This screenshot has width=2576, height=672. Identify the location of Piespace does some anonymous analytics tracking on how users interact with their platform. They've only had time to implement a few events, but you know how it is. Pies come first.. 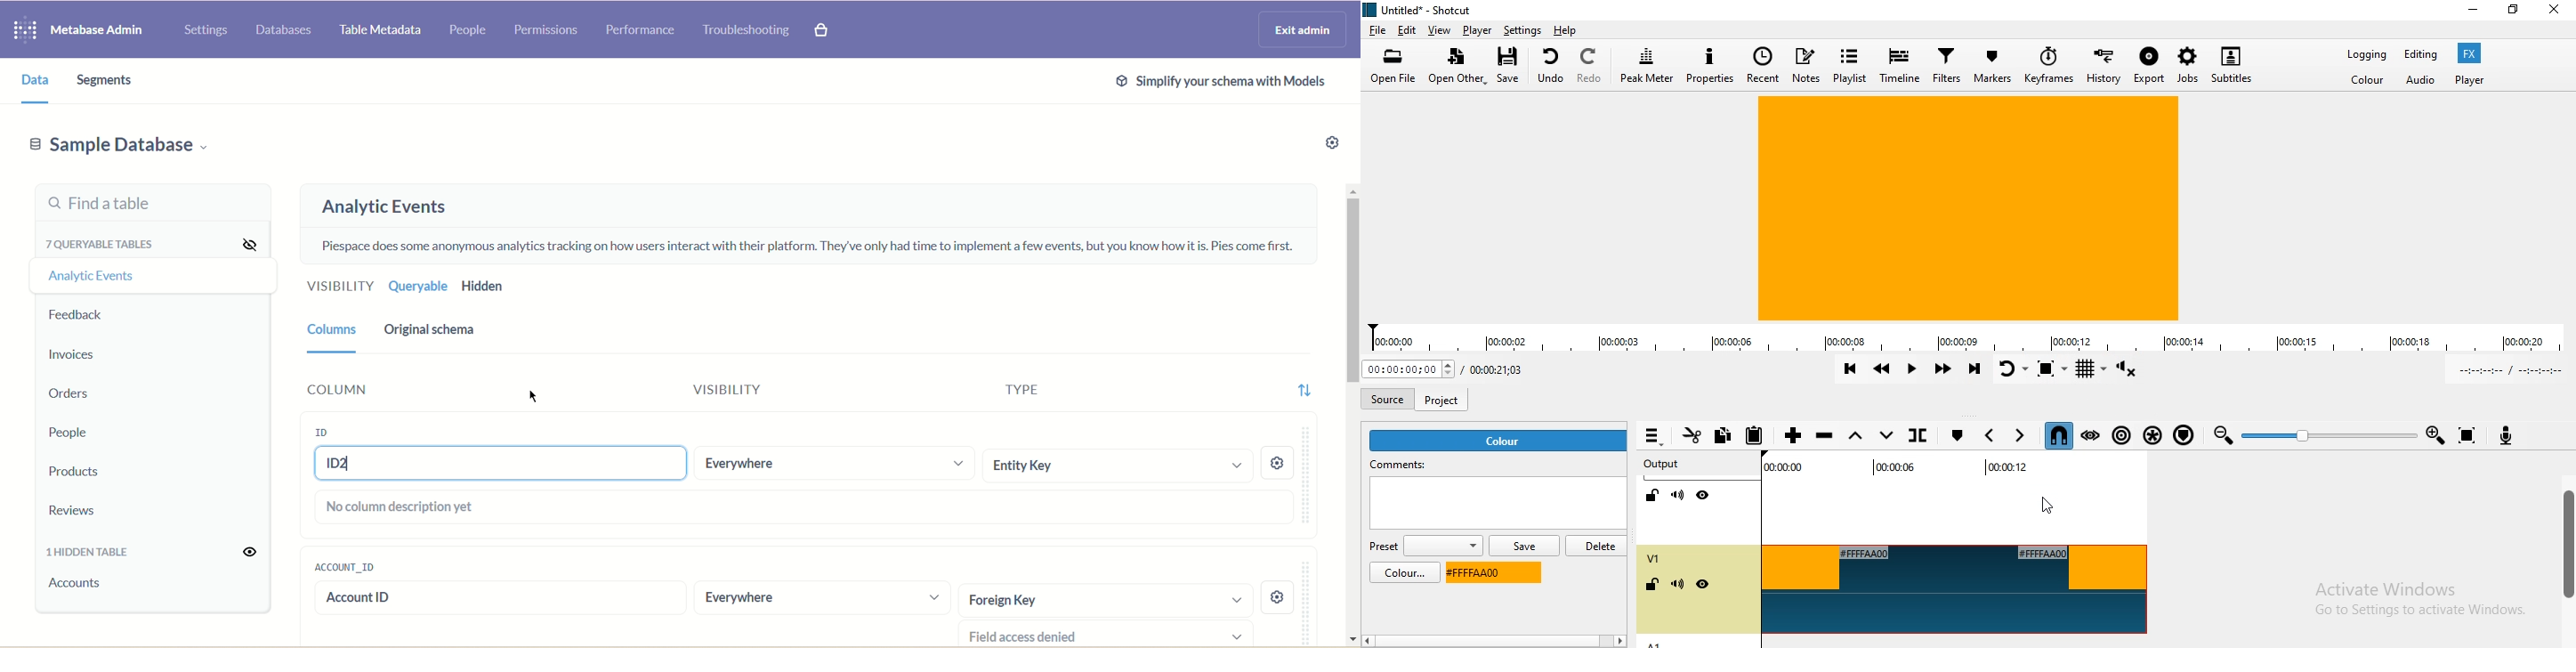
(809, 247).